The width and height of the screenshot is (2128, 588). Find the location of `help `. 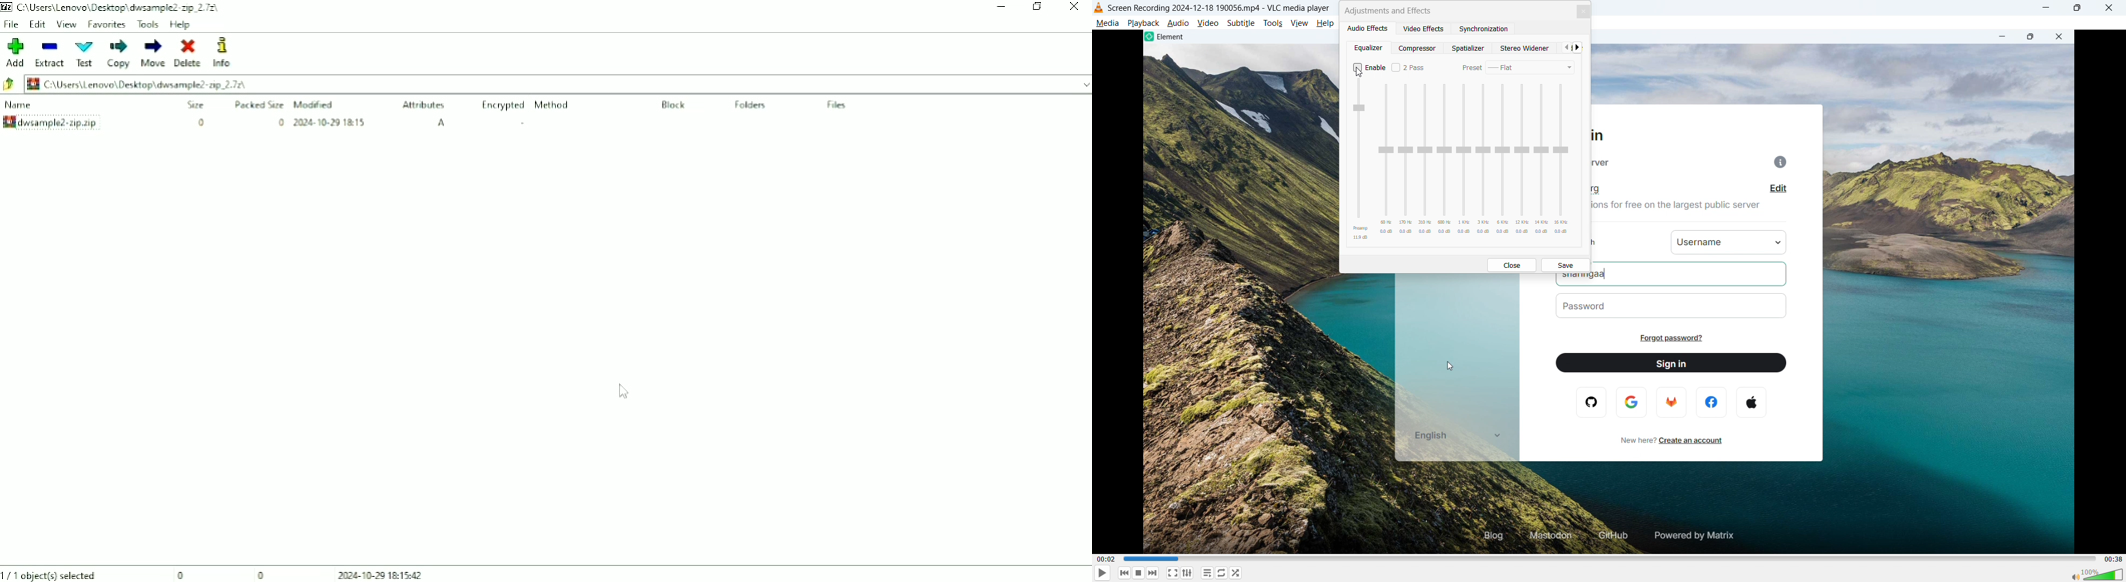

help  is located at coordinates (1326, 23).